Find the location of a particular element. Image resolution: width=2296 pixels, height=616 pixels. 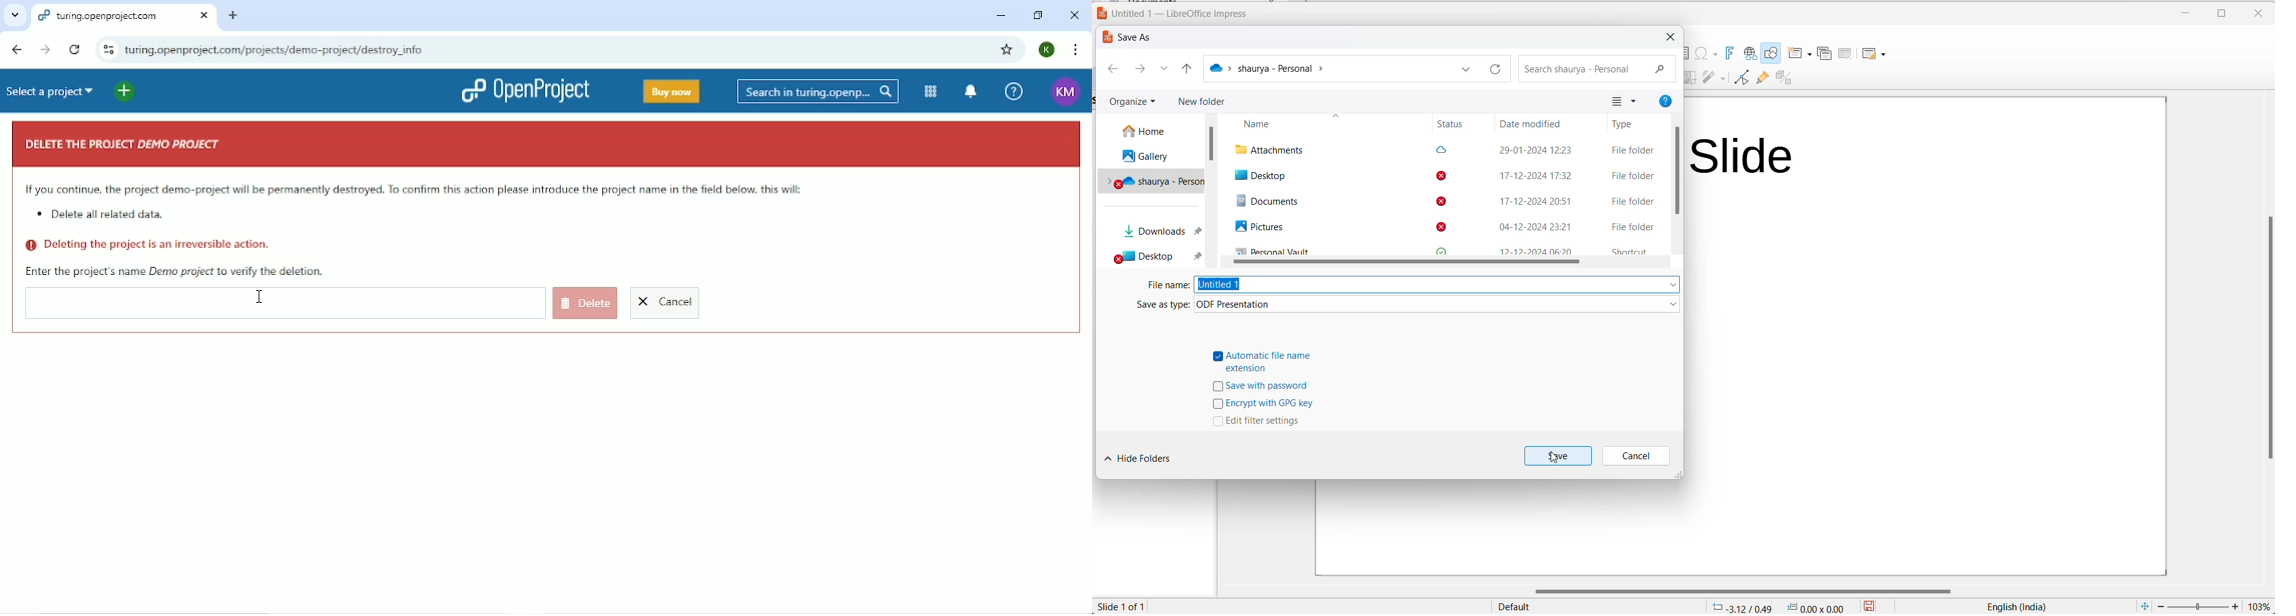

File folder is located at coordinates (1634, 151).